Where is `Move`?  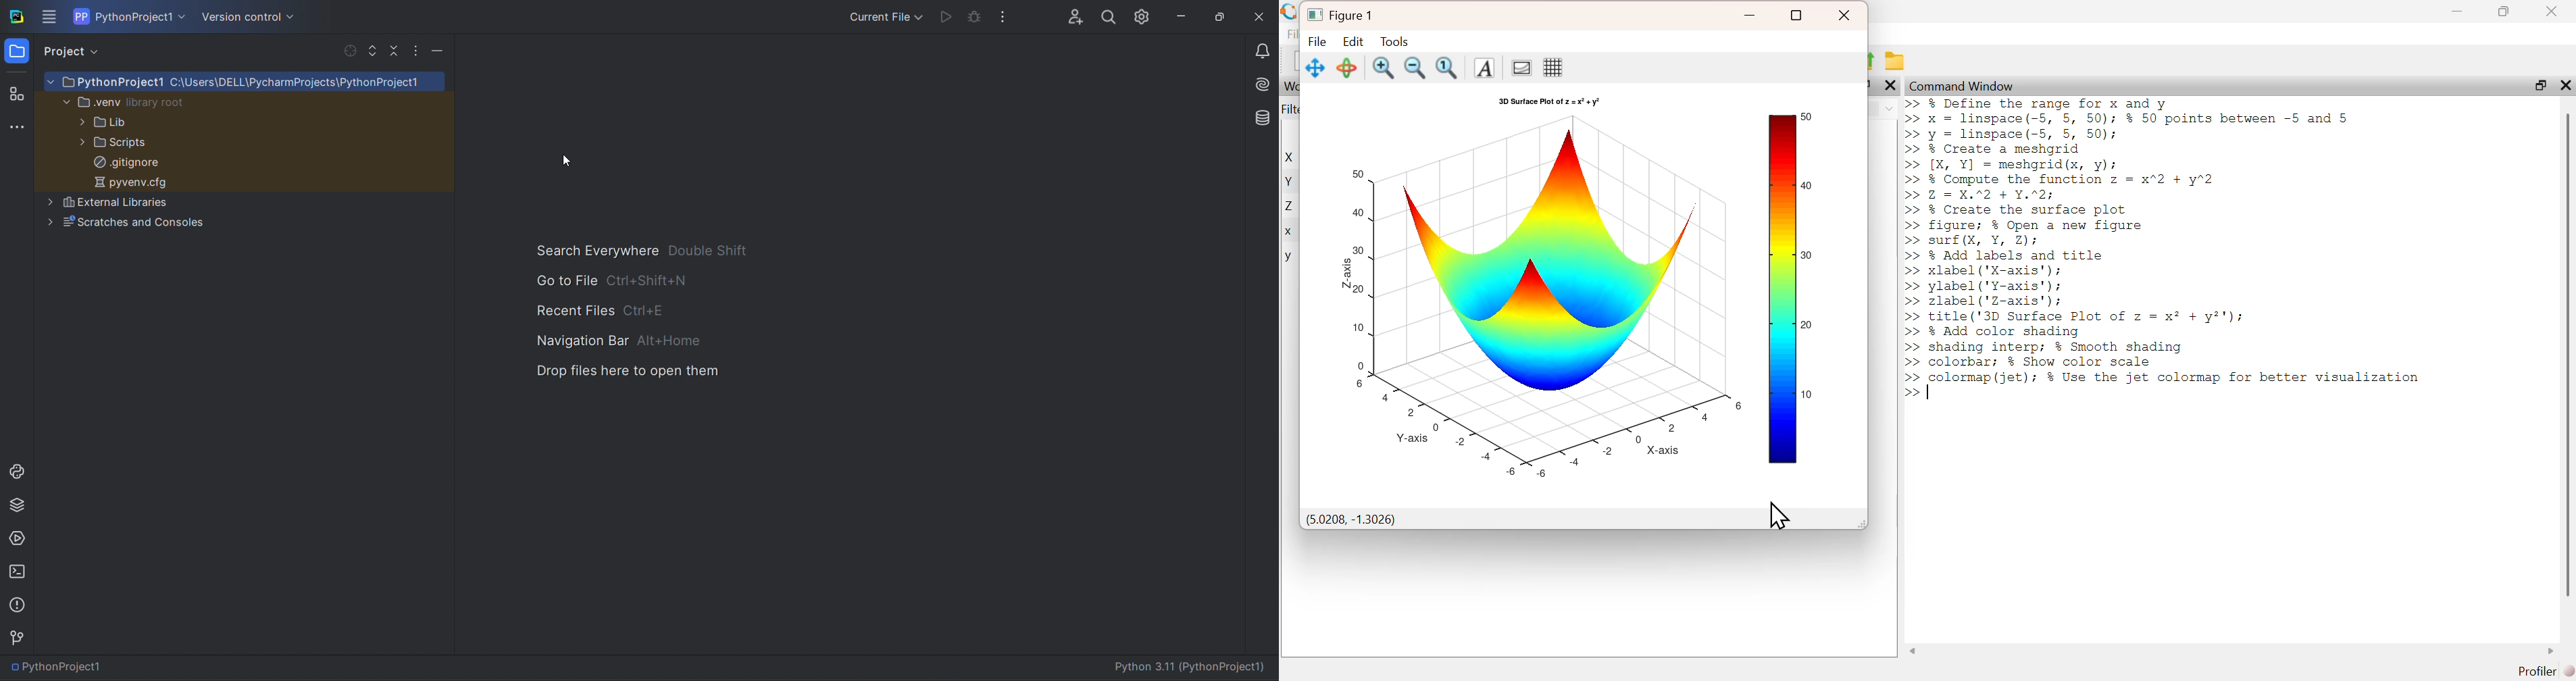
Move is located at coordinates (1316, 68).